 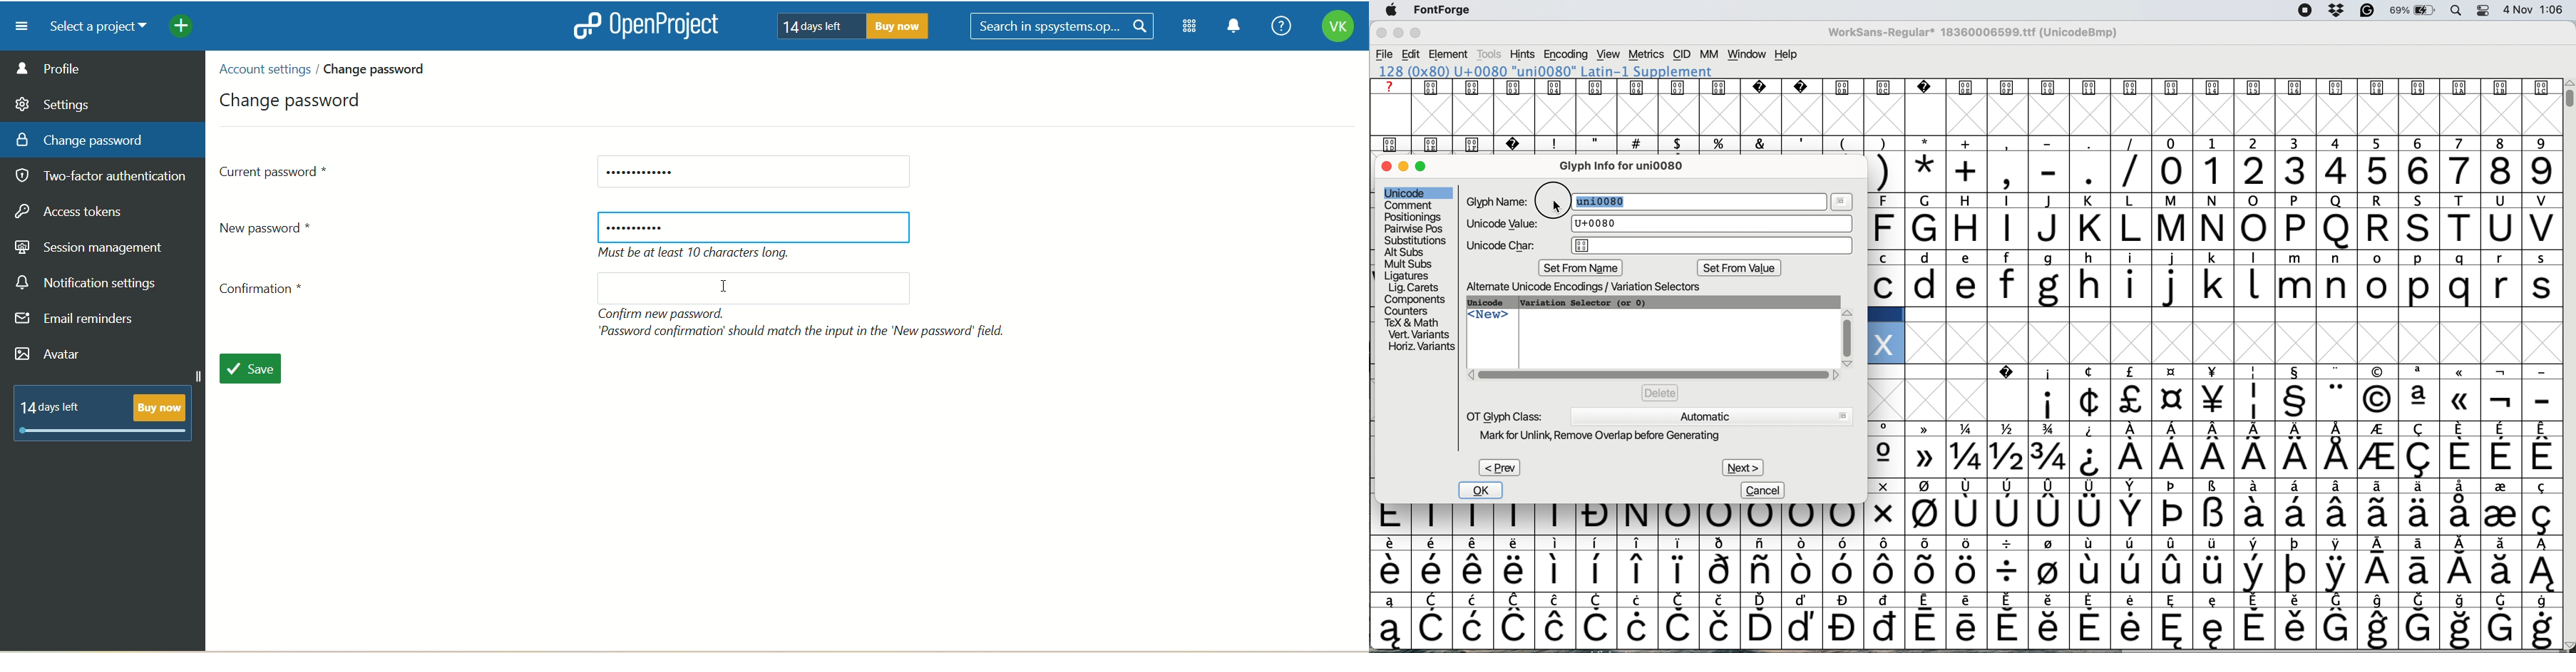 What do you see at coordinates (1660, 392) in the screenshot?
I see `delete` at bounding box center [1660, 392].